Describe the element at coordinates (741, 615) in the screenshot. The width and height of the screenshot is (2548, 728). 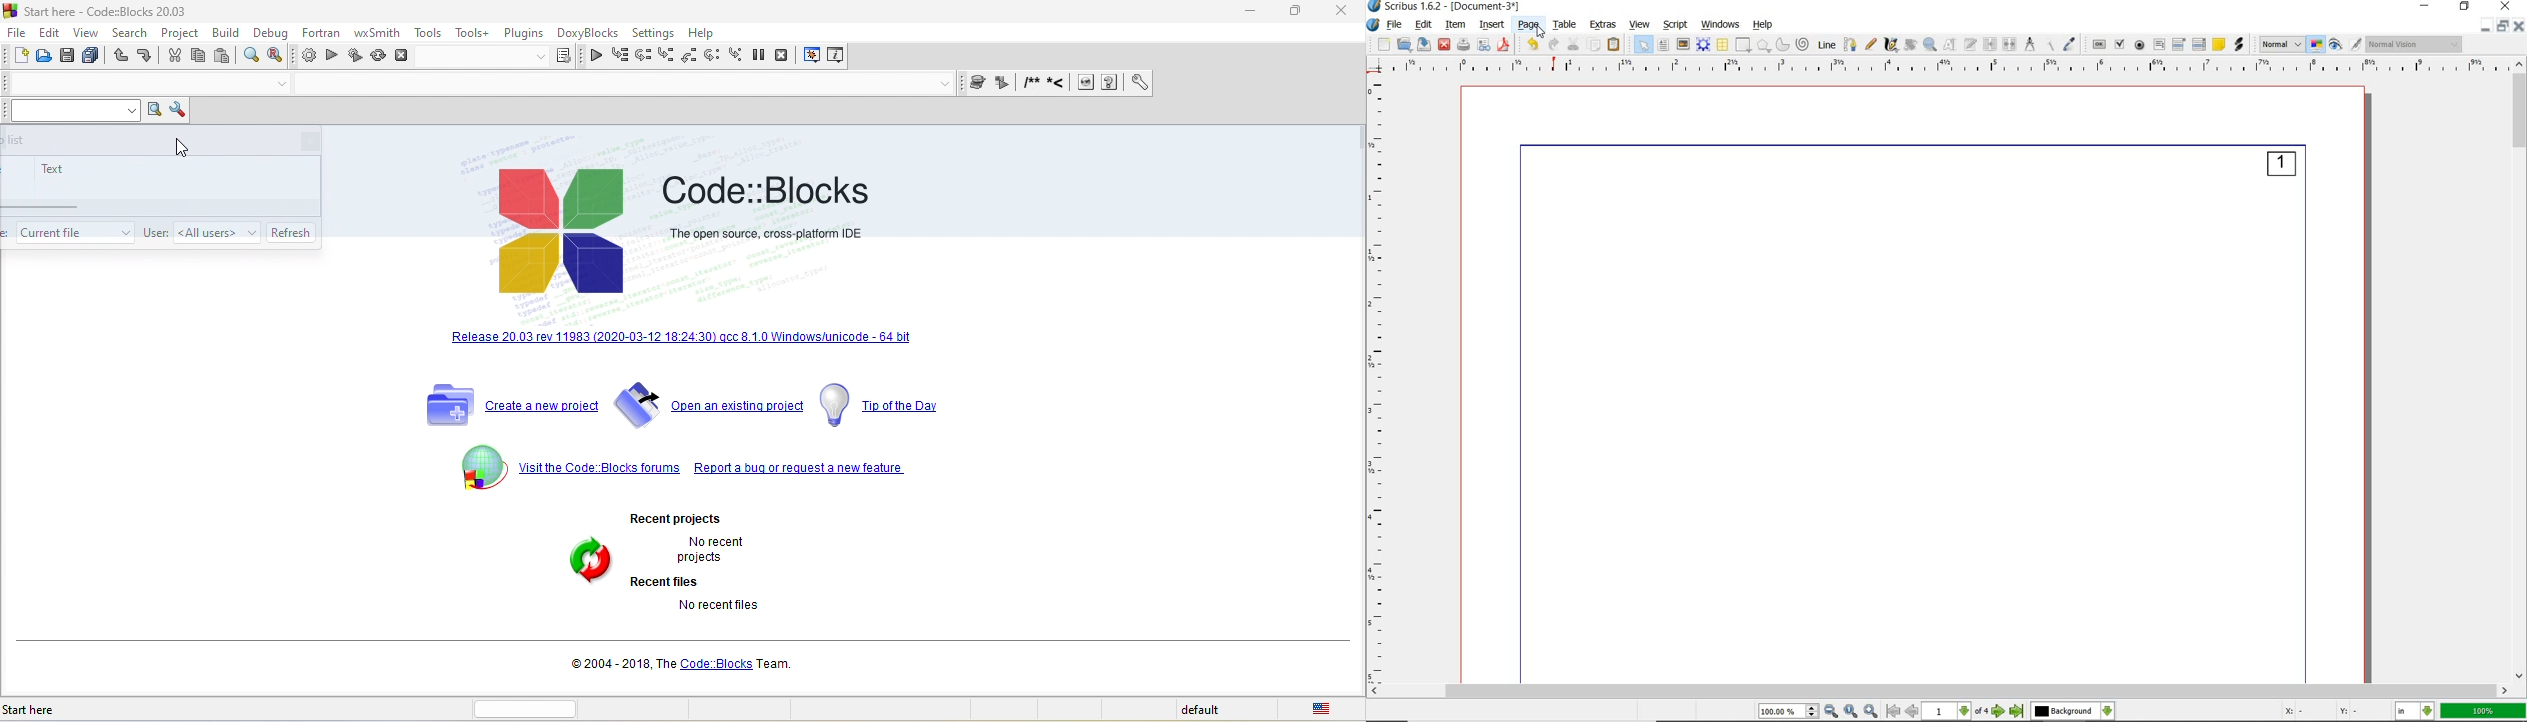
I see `no recent files ` at that location.